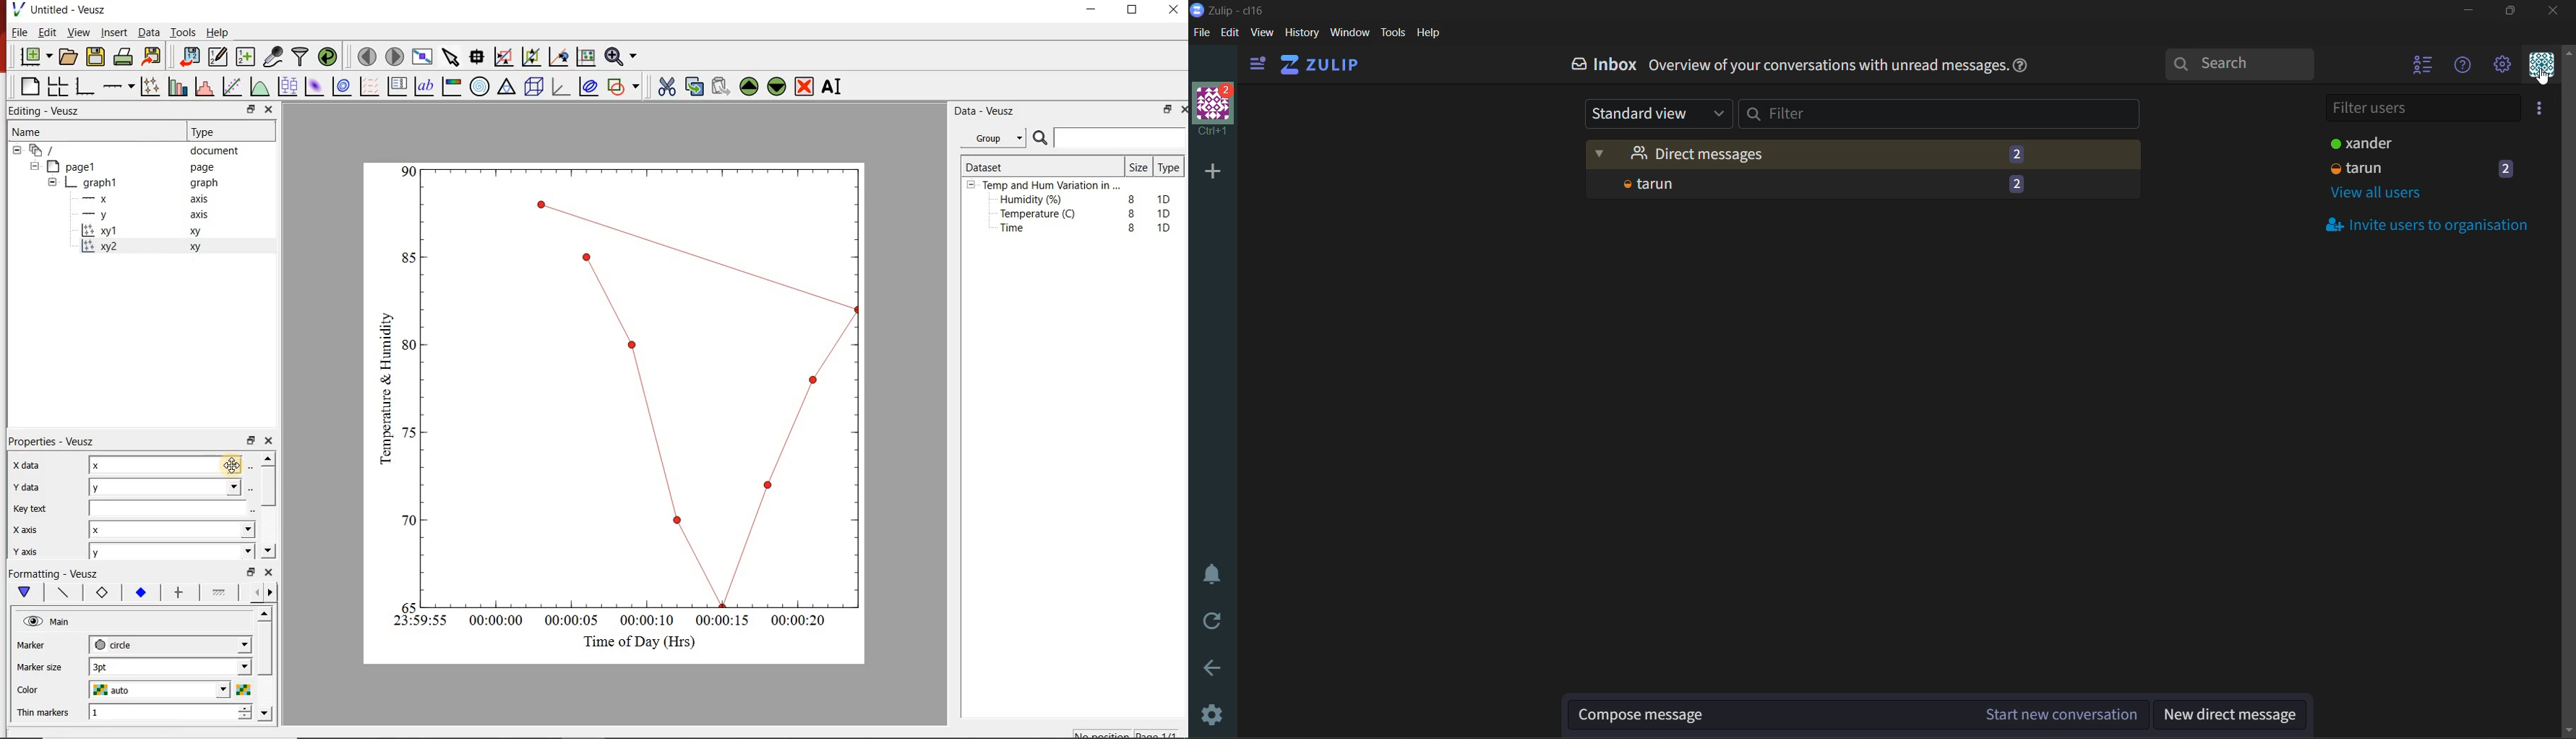 This screenshot has width=2576, height=756. What do you see at coordinates (232, 530) in the screenshot?
I see `x axis dropdown` at bounding box center [232, 530].